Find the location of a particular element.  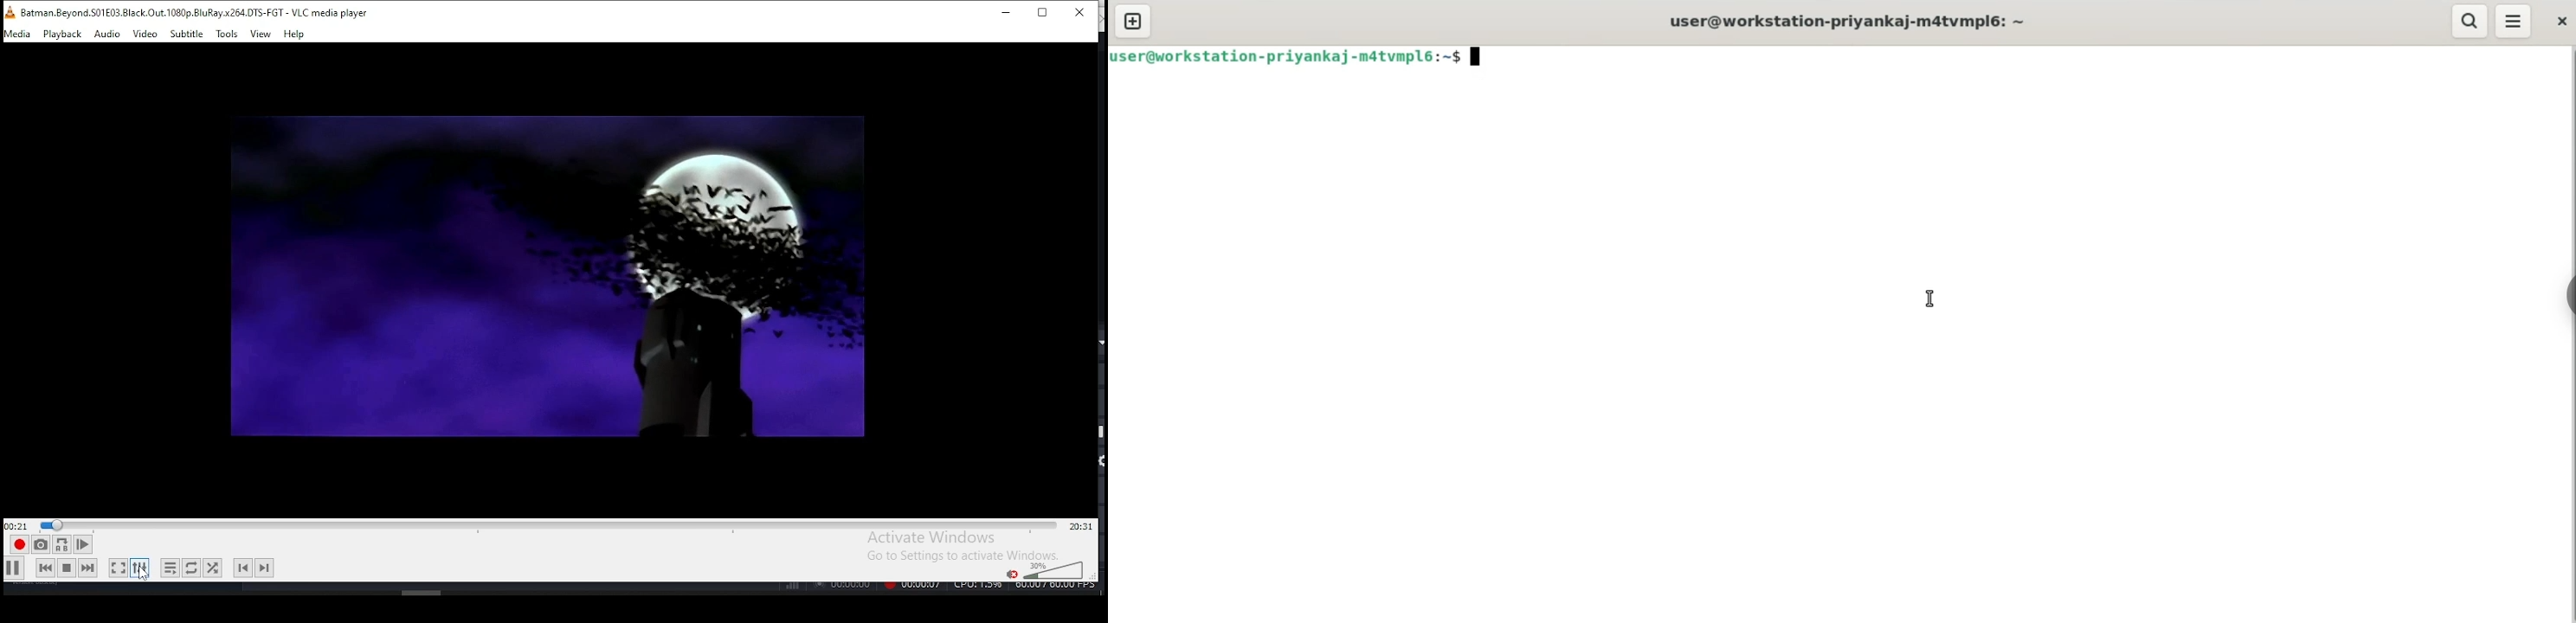

take snapshot is located at coordinates (38, 547).